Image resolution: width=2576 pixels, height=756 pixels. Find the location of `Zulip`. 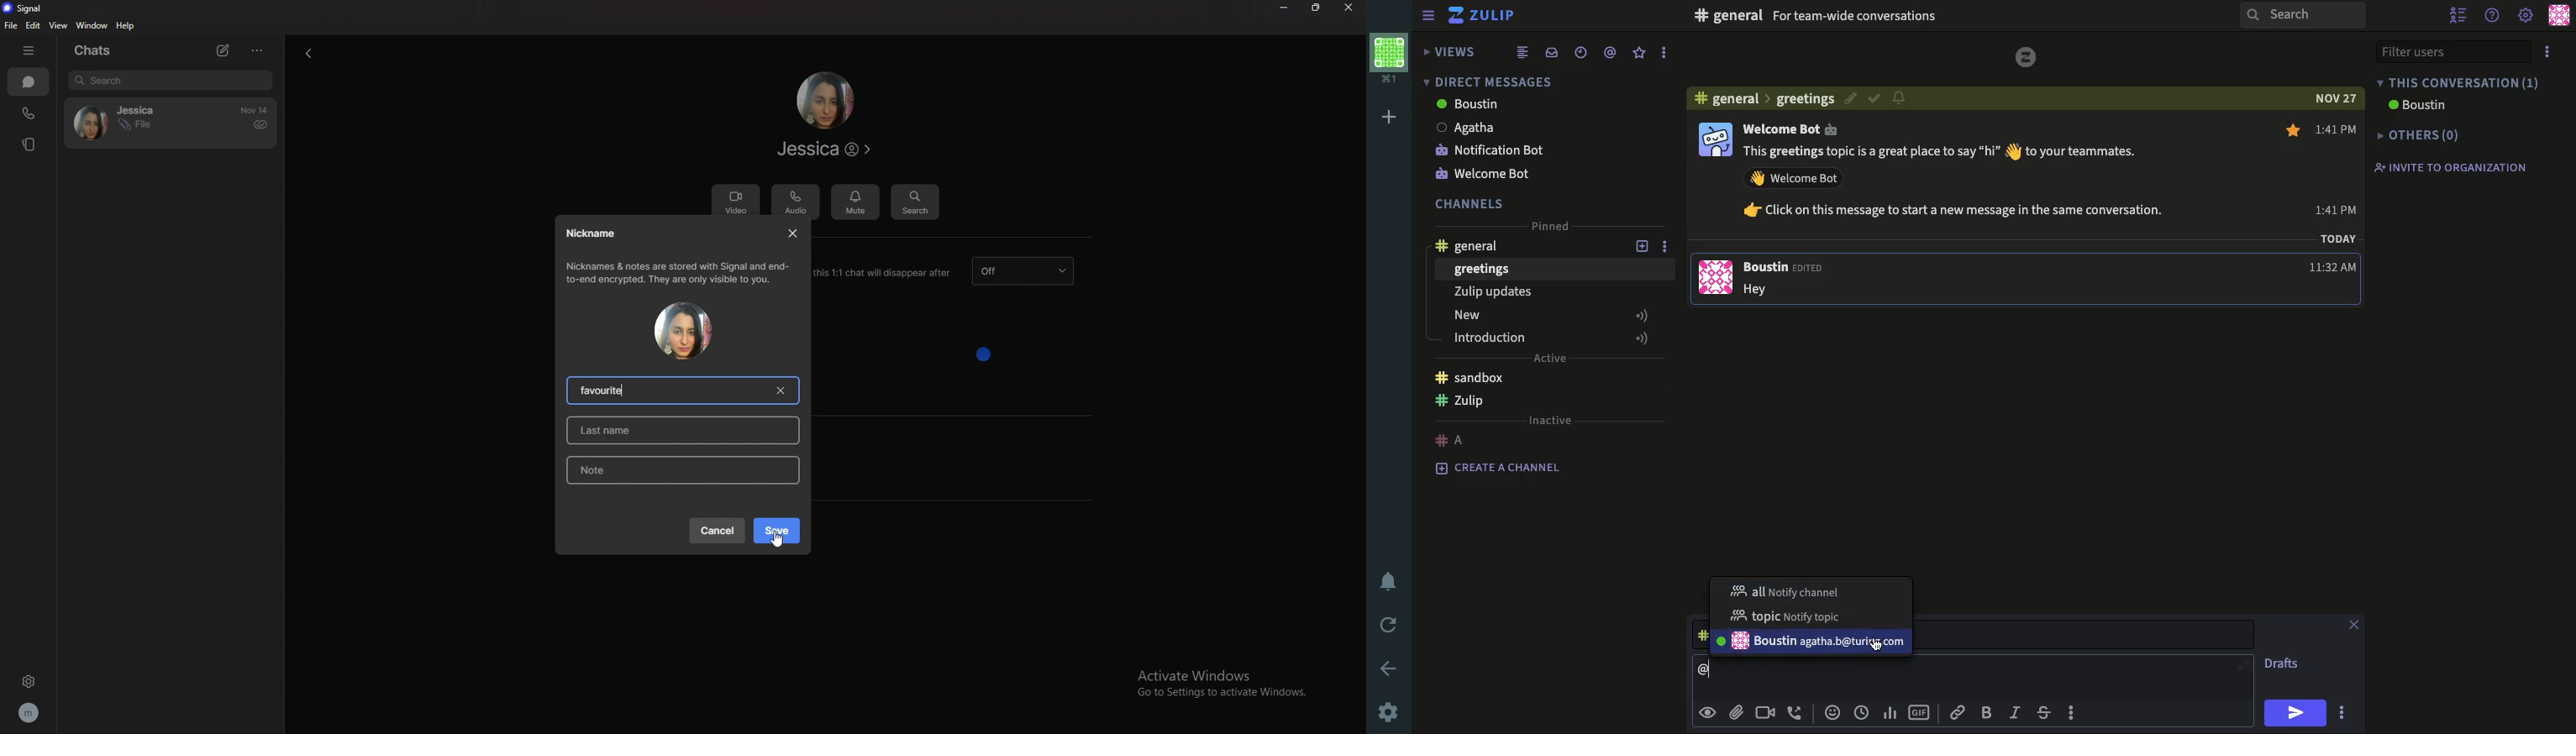

Zulip is located at coordinates (1482, 16).